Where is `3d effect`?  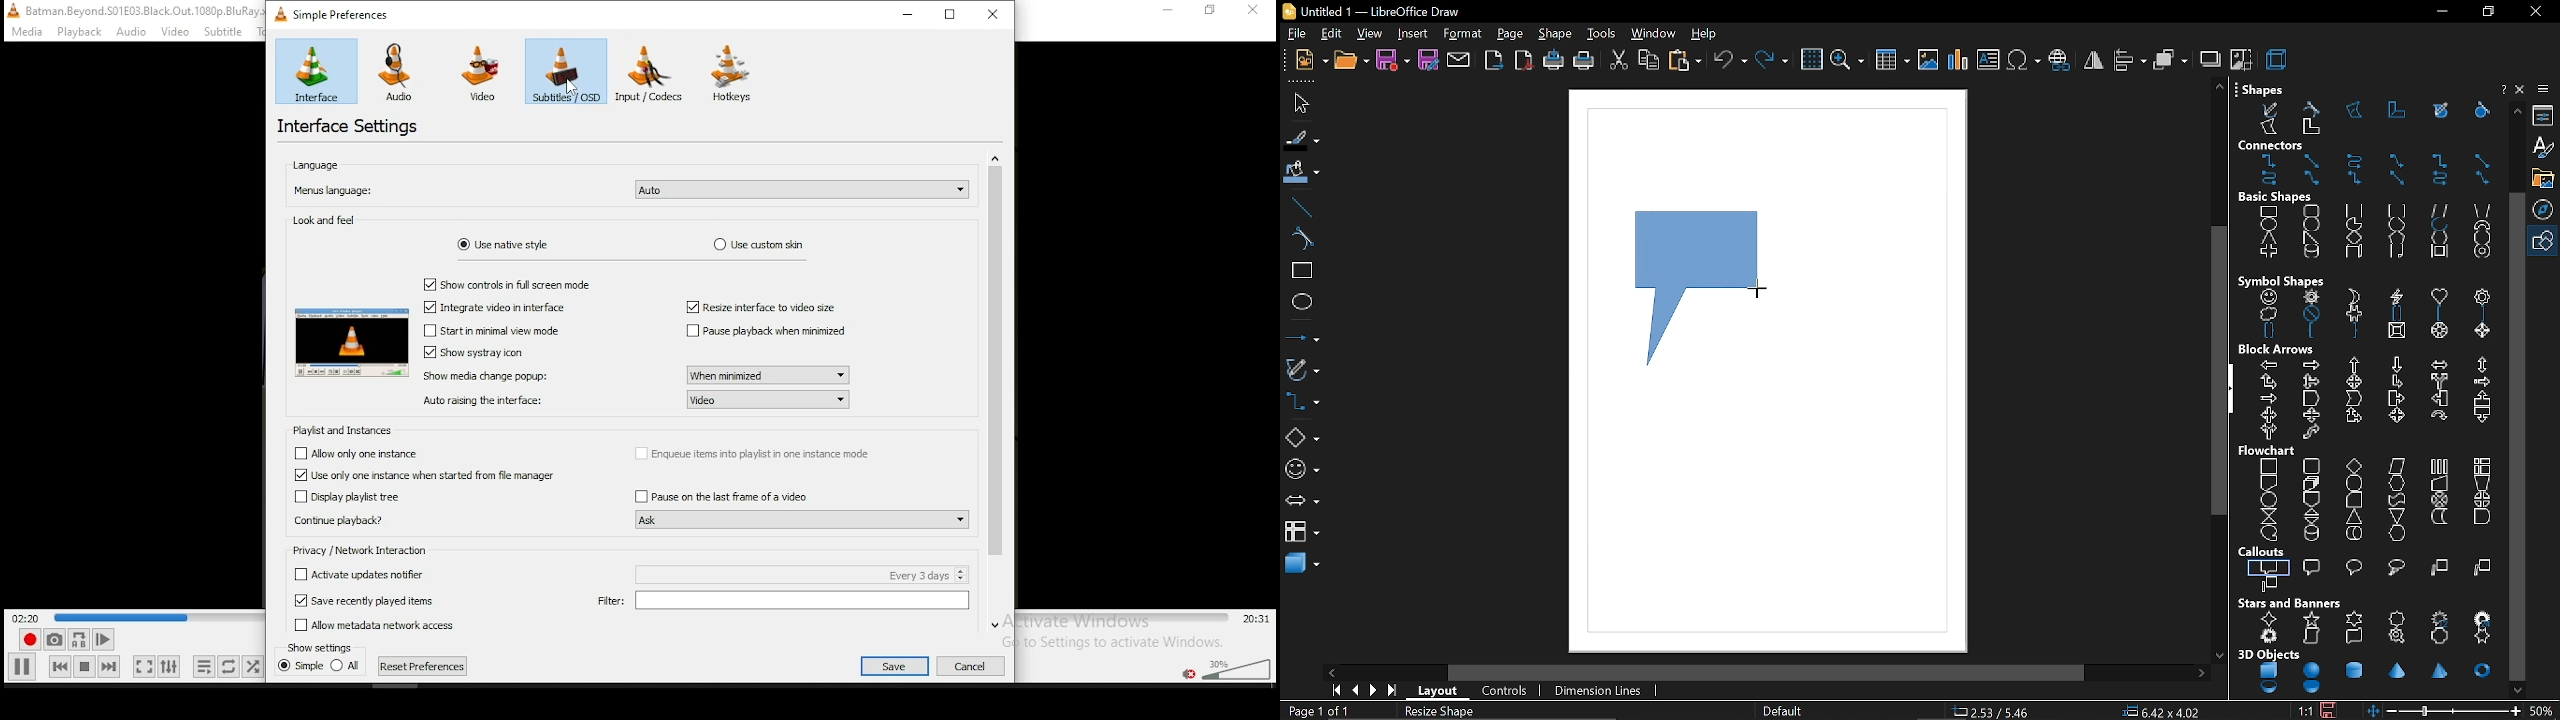
3d effect is located at coordinates (2276, 59).